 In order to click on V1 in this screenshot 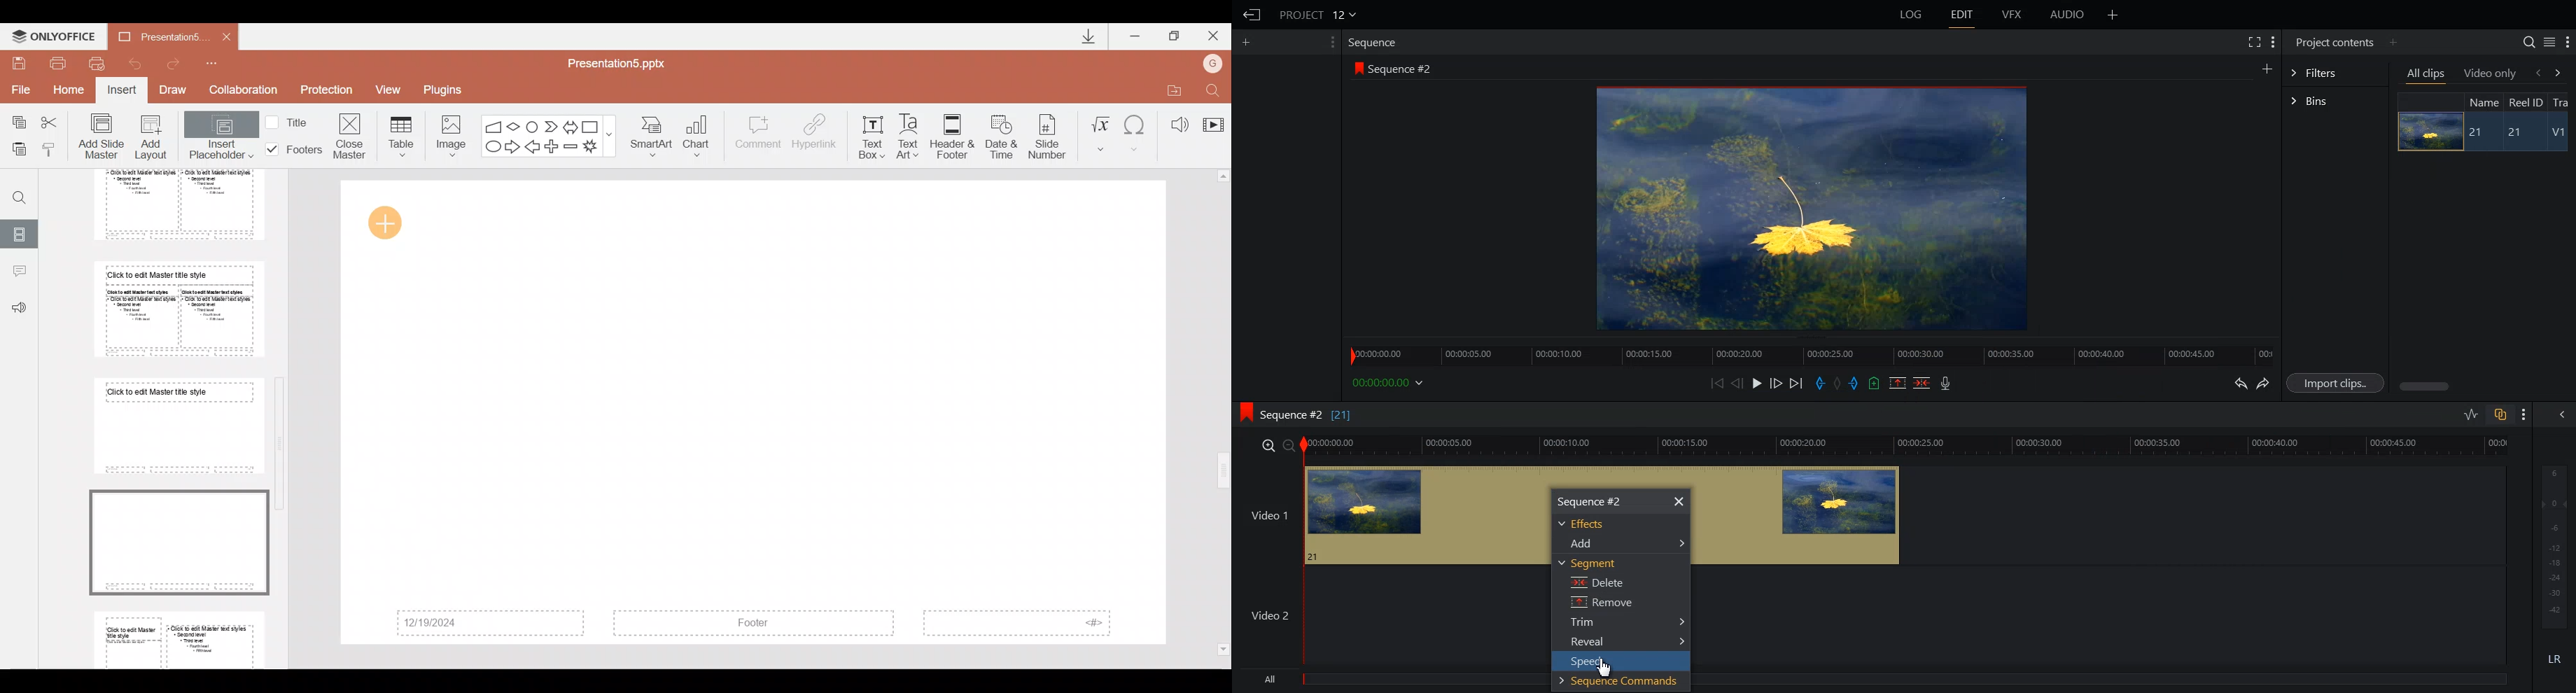, I will do `click(2560, 134)`.